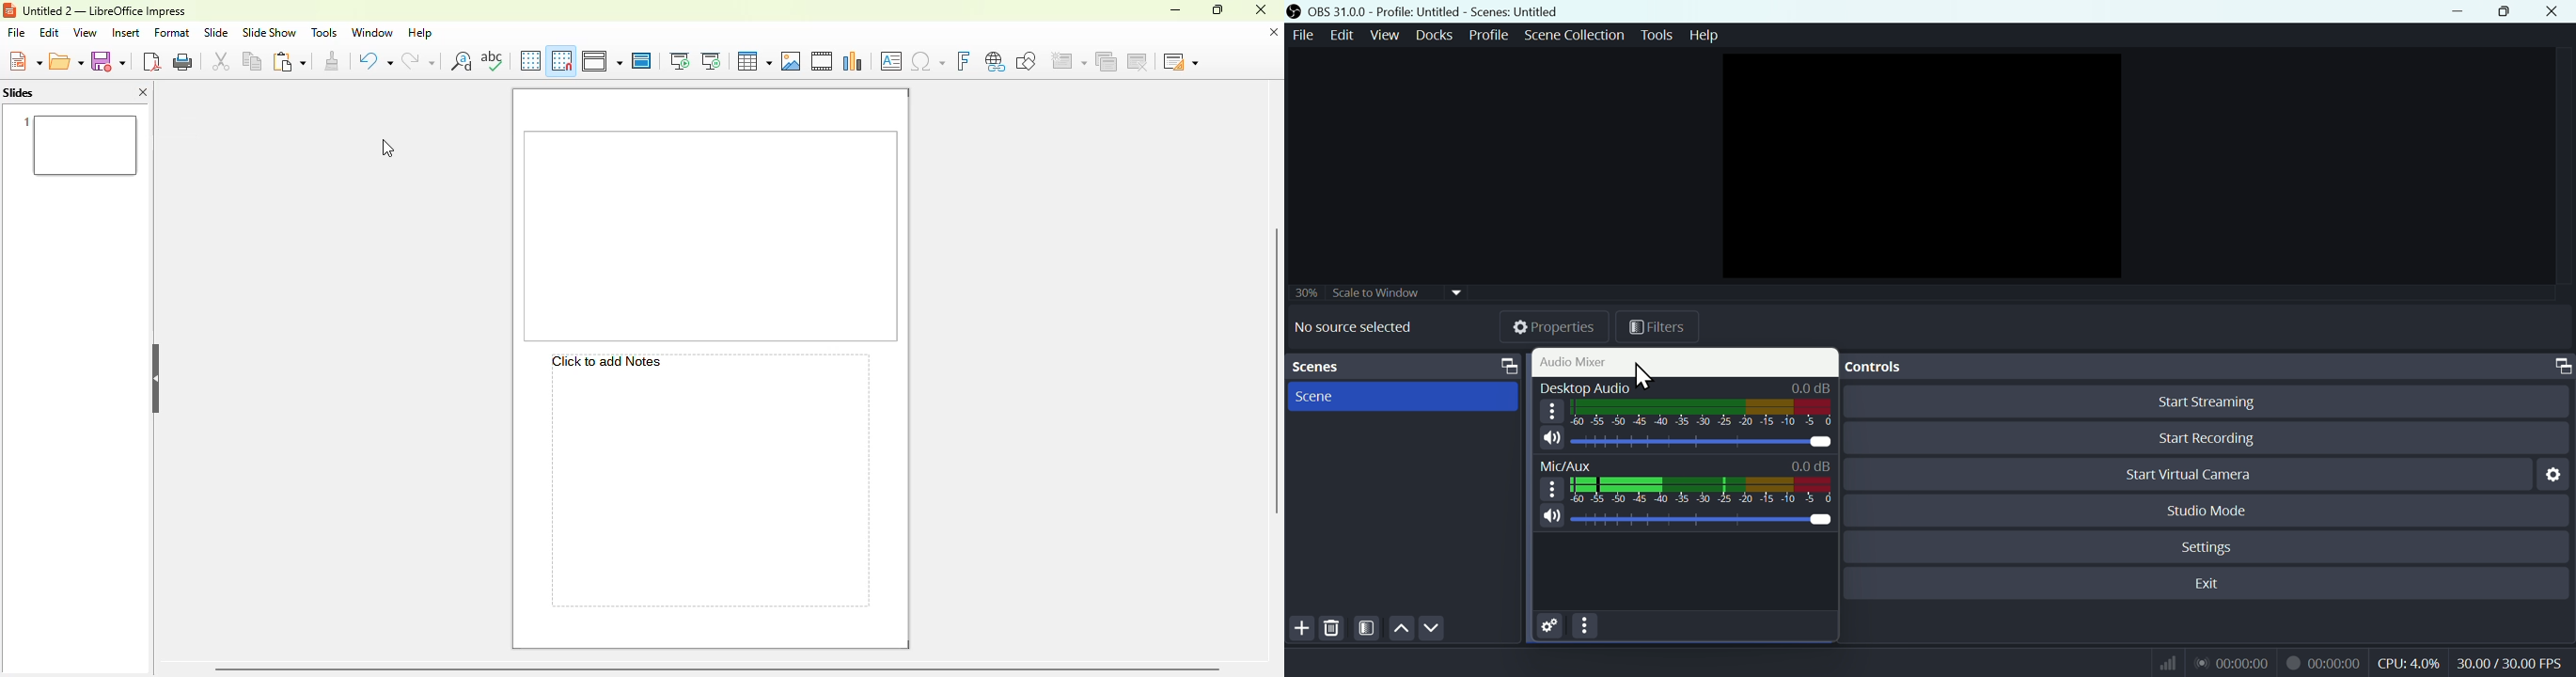 Image resolution: width=2576 pixels, height=700 pixels. Describe the element at coordinates (2212, 546) in the screenshot. I see `Settings` at that location.